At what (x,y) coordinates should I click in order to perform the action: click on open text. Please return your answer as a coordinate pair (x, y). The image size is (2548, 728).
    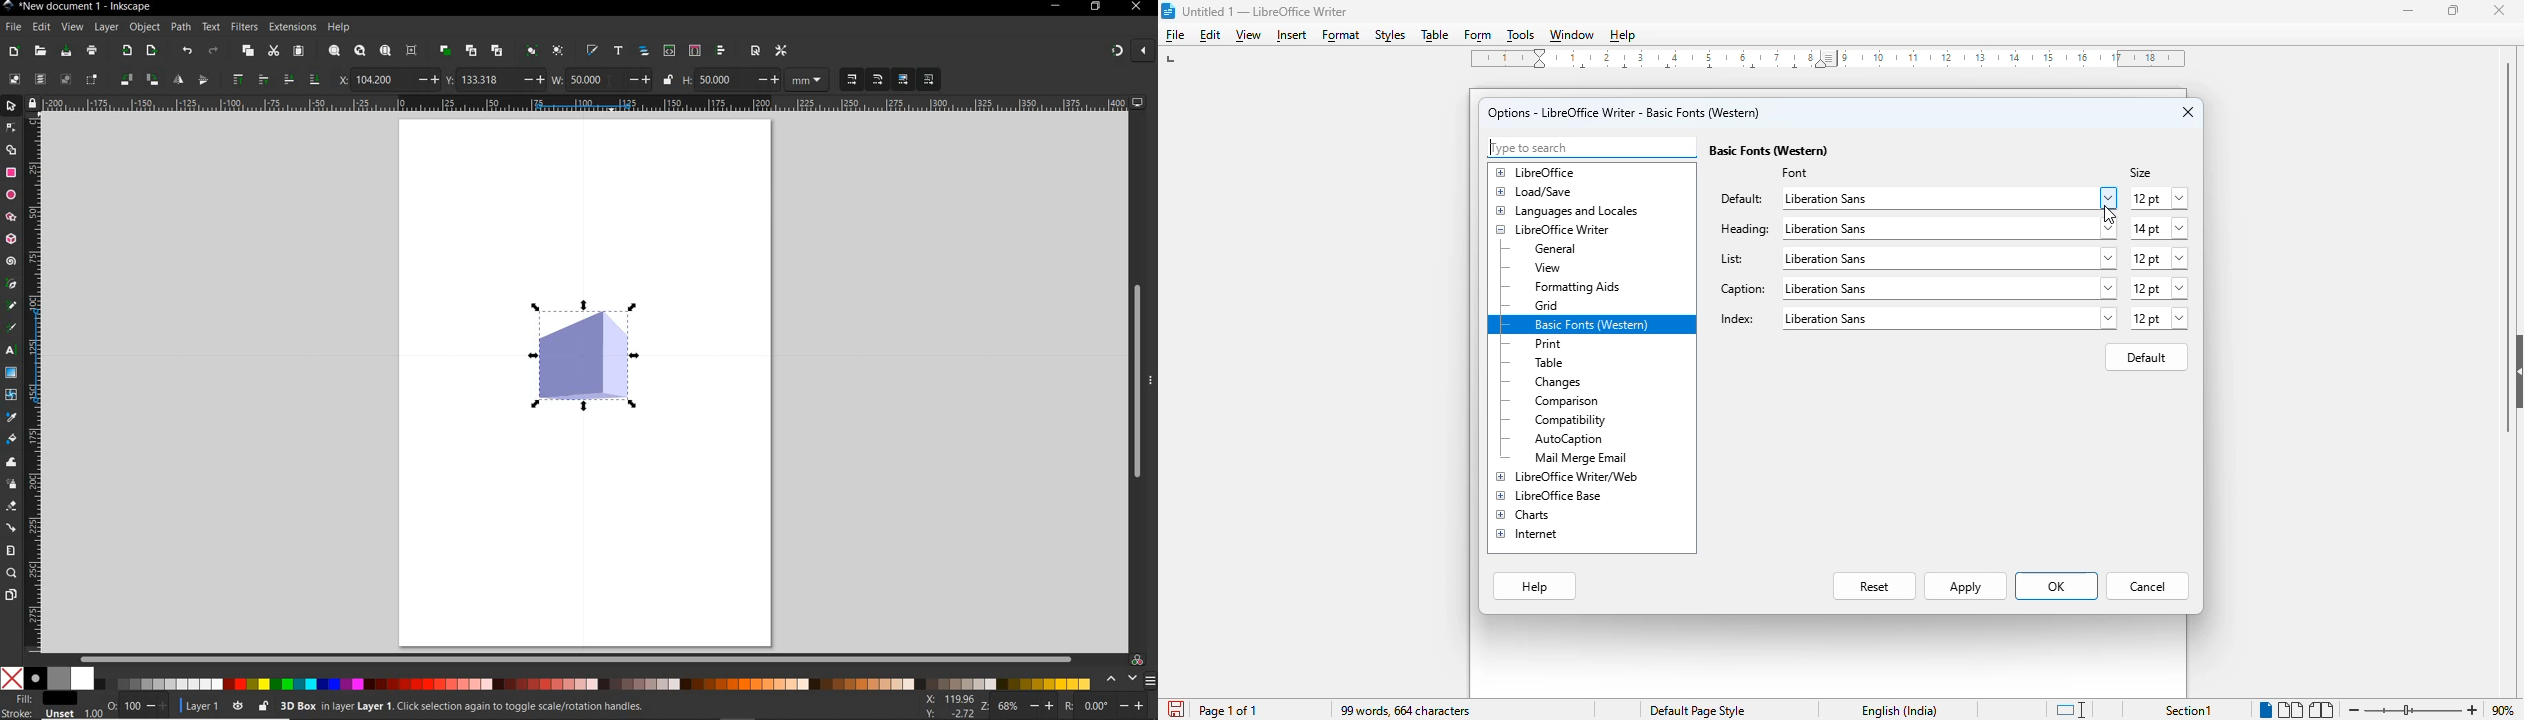
    Looking at the image, I should click on (618, 51).